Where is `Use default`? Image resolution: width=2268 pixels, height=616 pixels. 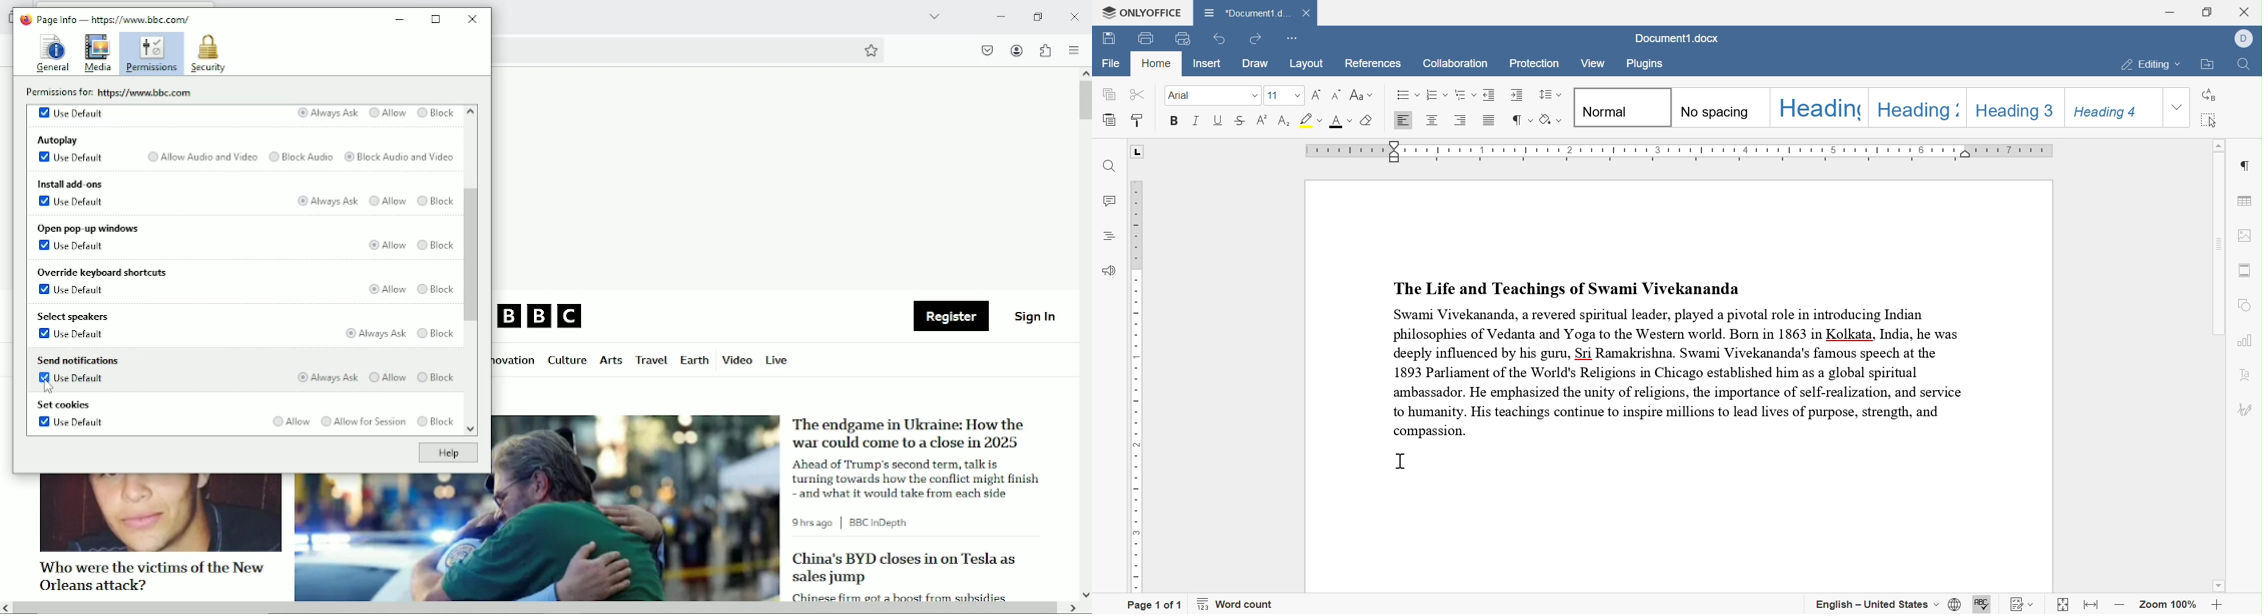
Use default is located at coordinates (73, 335).